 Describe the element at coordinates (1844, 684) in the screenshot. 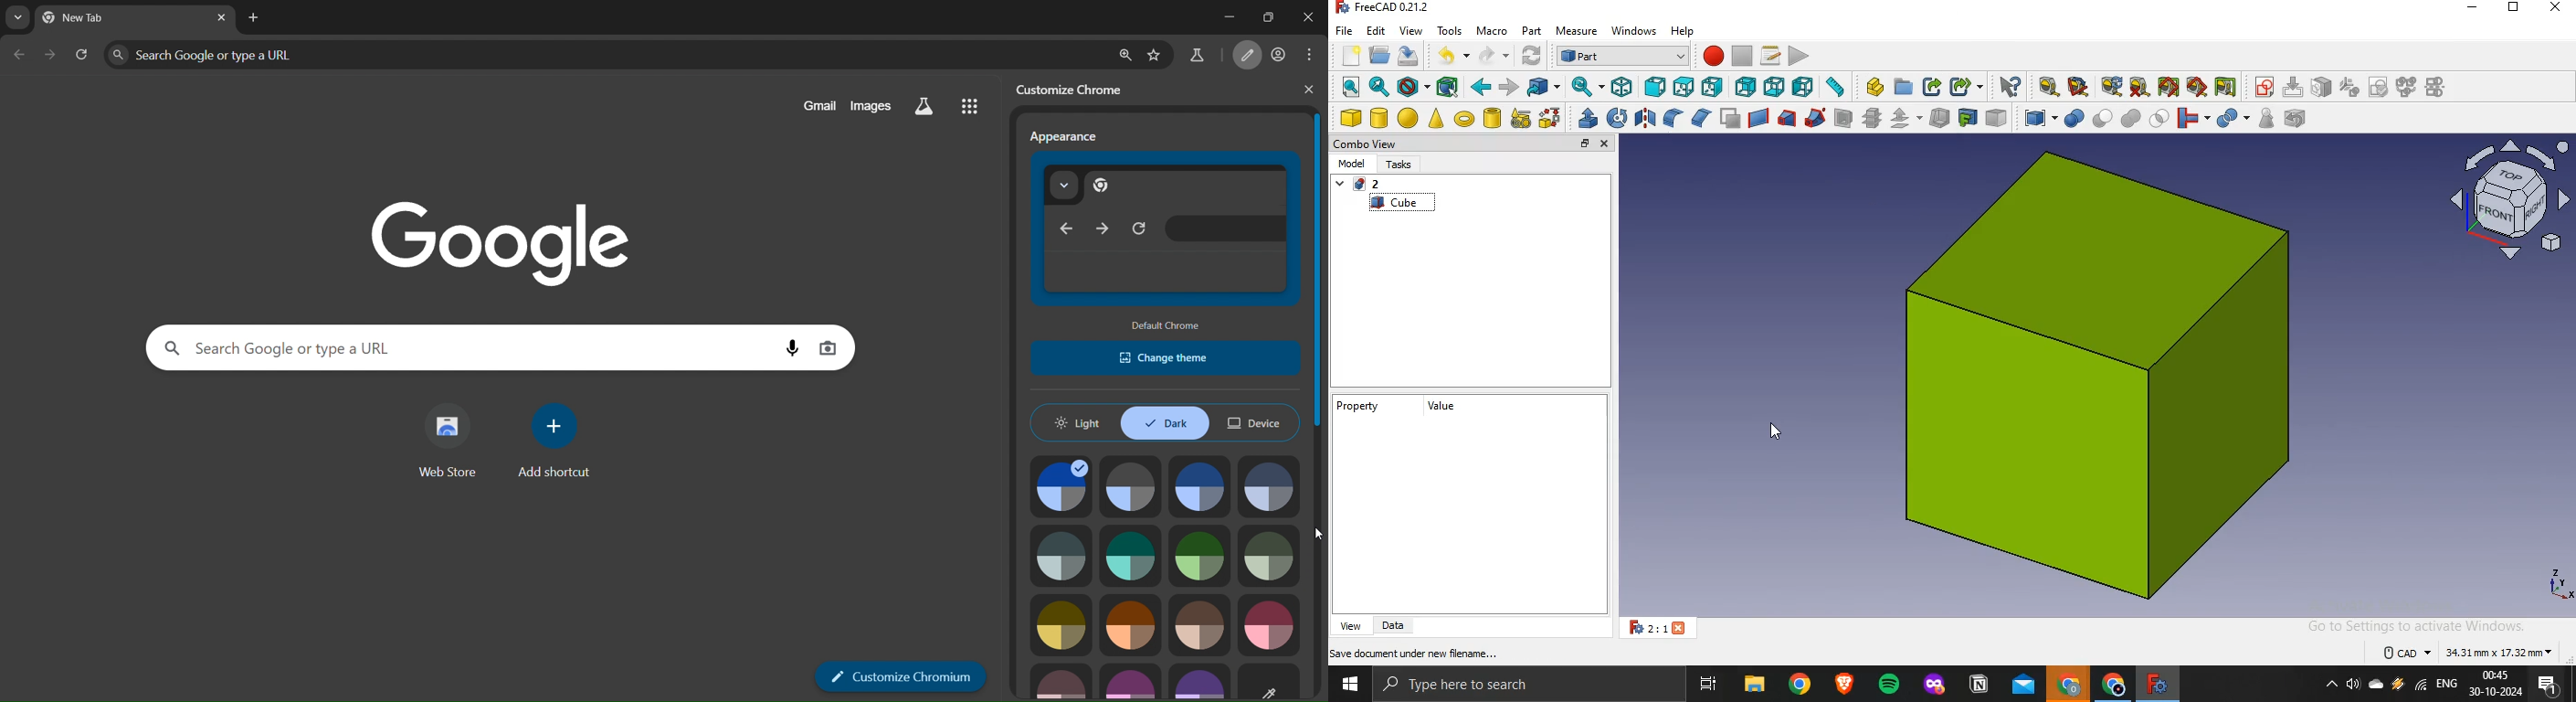

I see `brave` at that location.